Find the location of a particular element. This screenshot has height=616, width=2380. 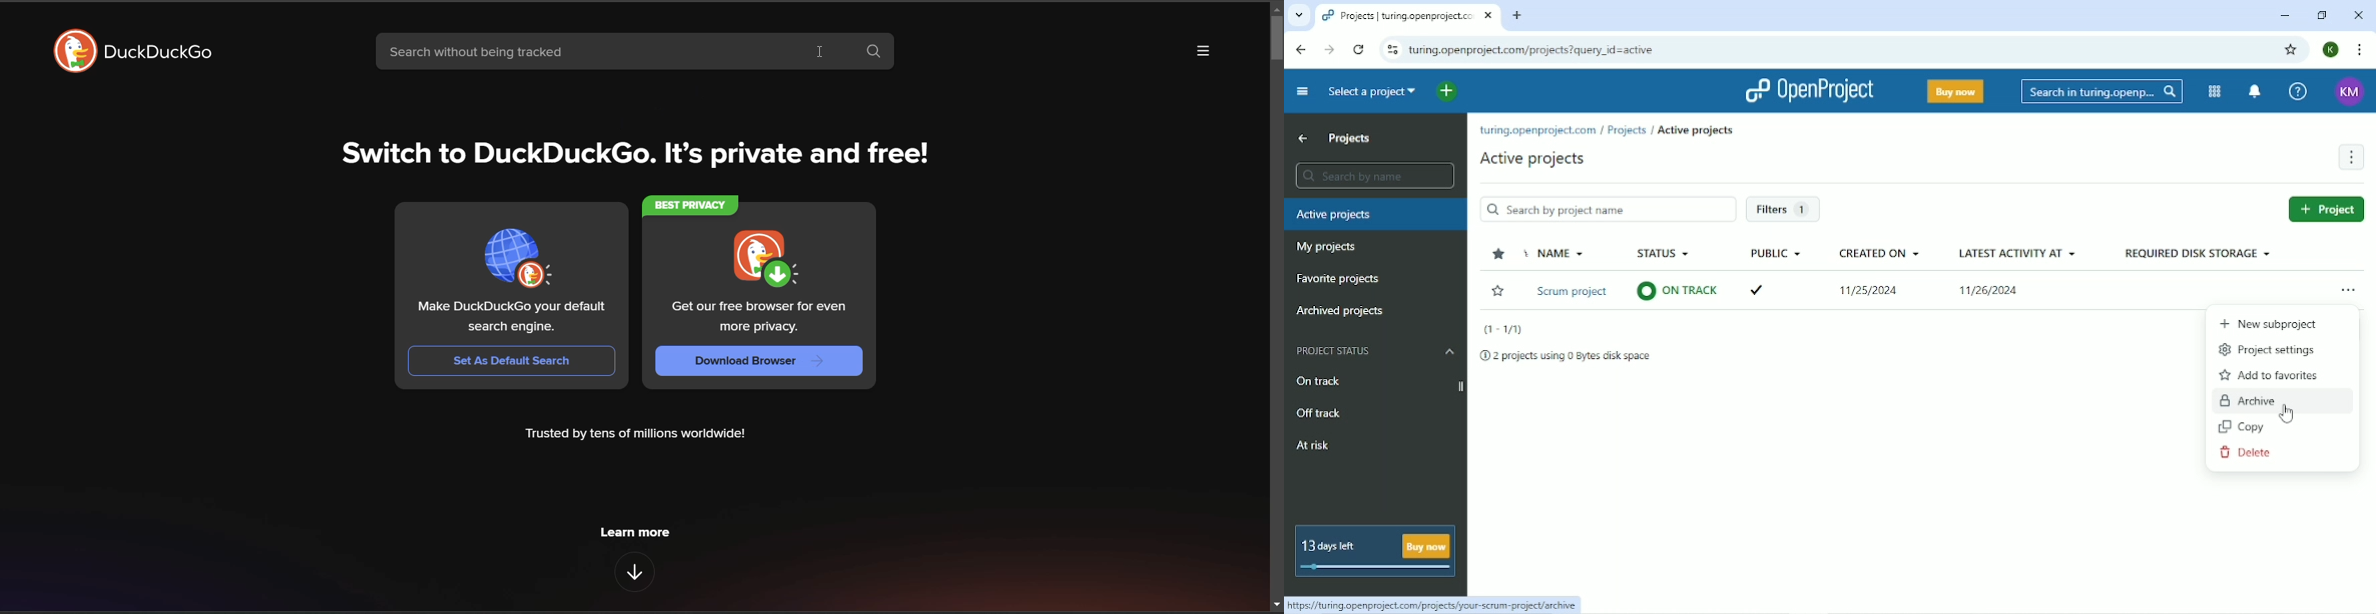

Select a project is located at coordinates (1371, 93).